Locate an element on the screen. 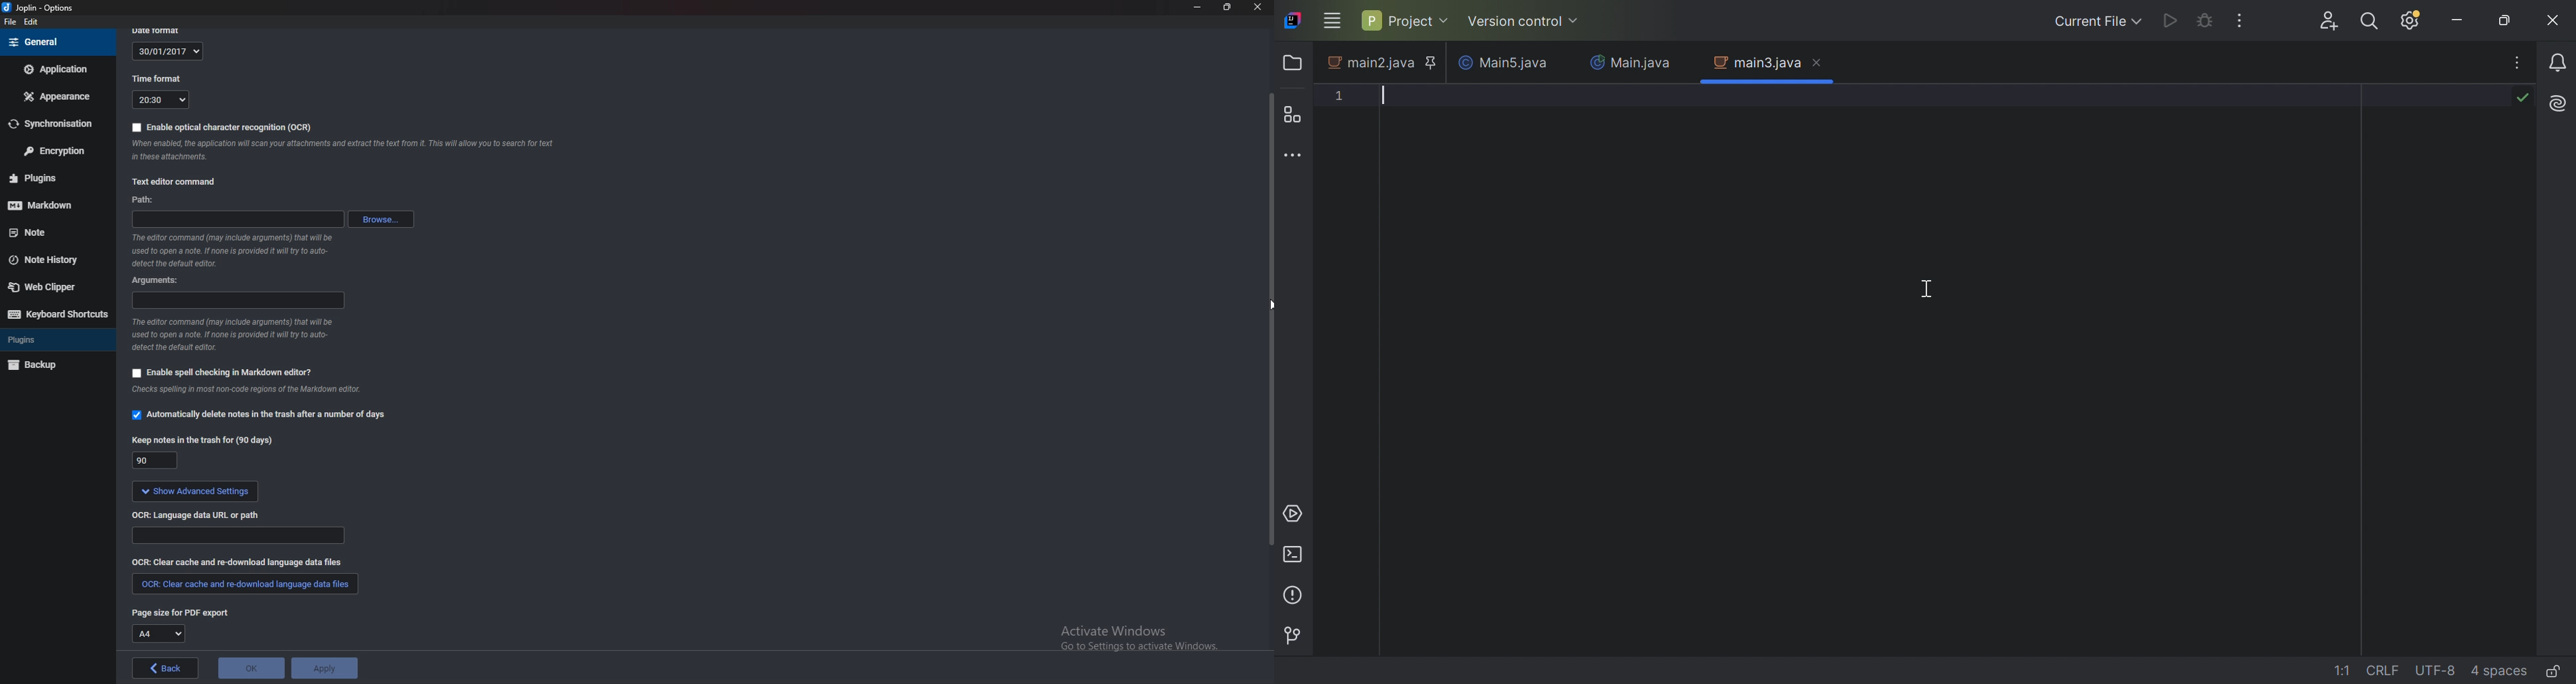  activate windows is located at coordinates (1131, 634).